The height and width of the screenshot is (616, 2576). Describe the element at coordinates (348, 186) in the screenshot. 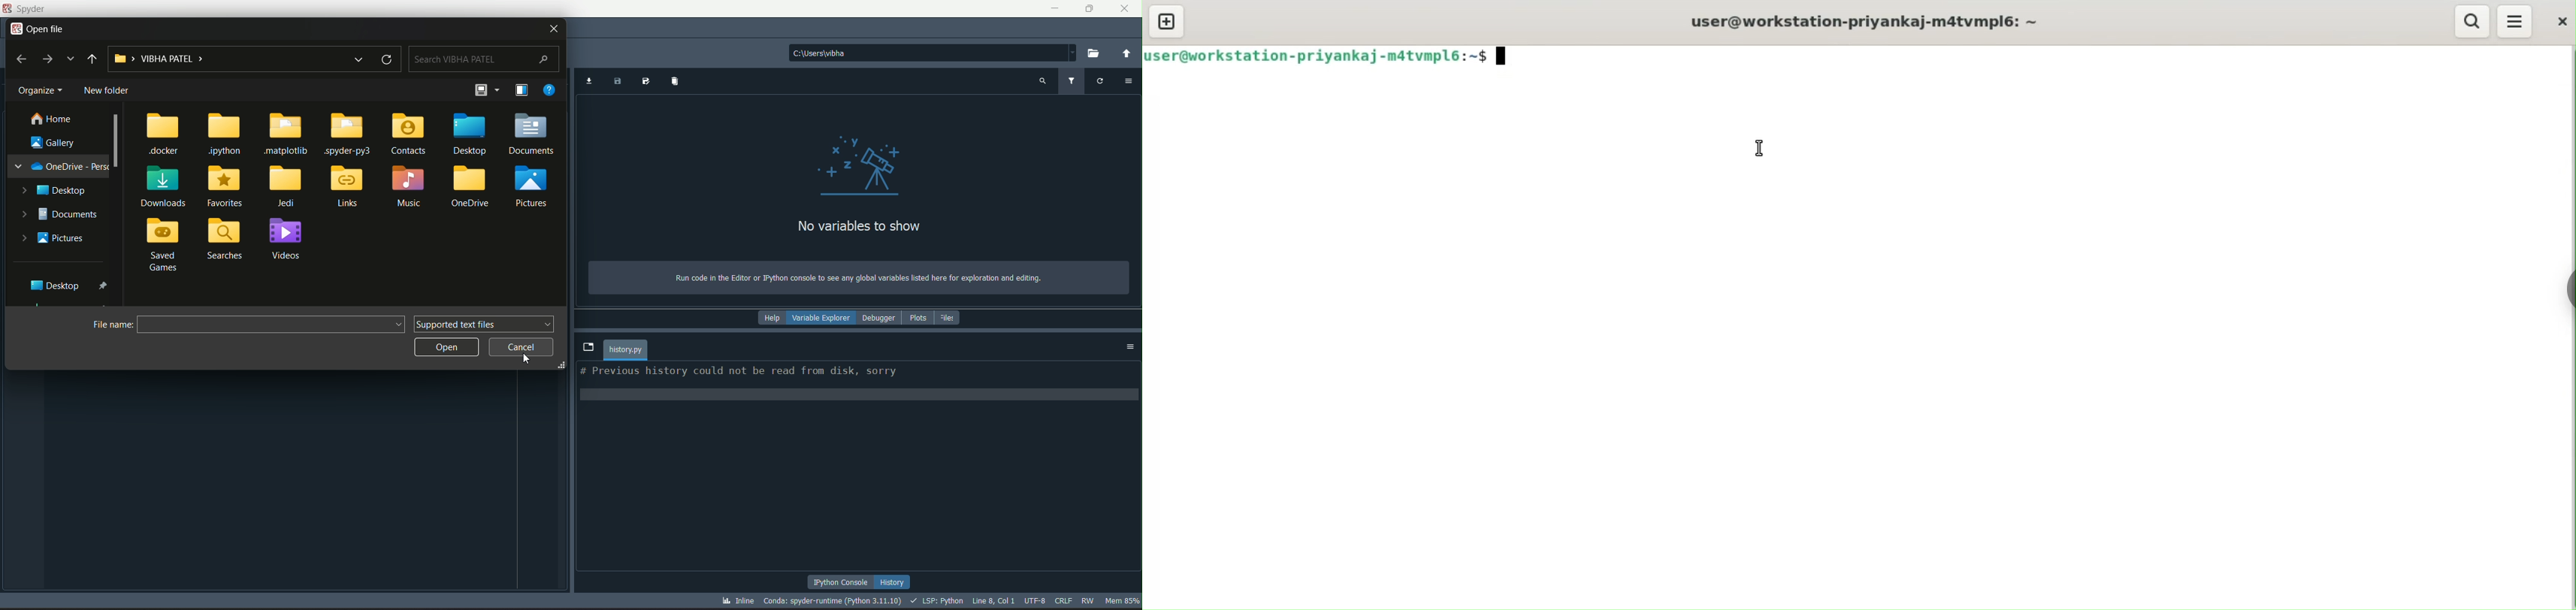

I see `links` at that location.